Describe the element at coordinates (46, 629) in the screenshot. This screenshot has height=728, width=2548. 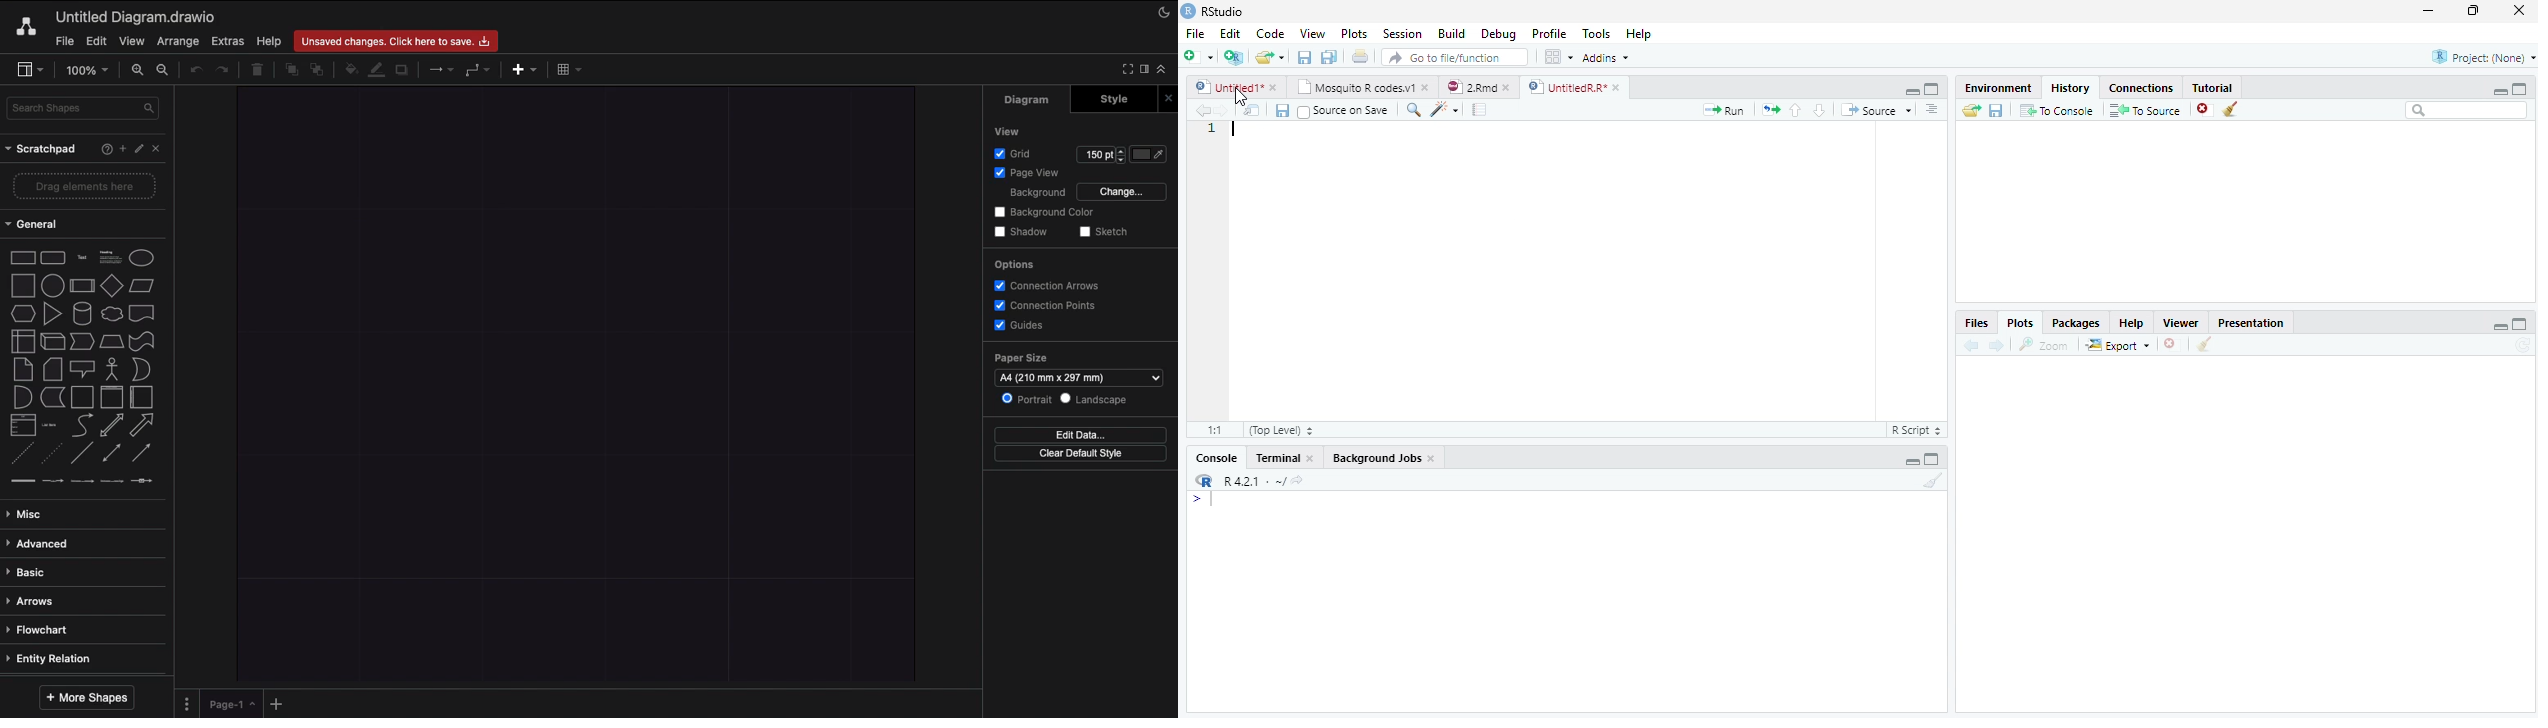
I see `Flowchart` at that location.